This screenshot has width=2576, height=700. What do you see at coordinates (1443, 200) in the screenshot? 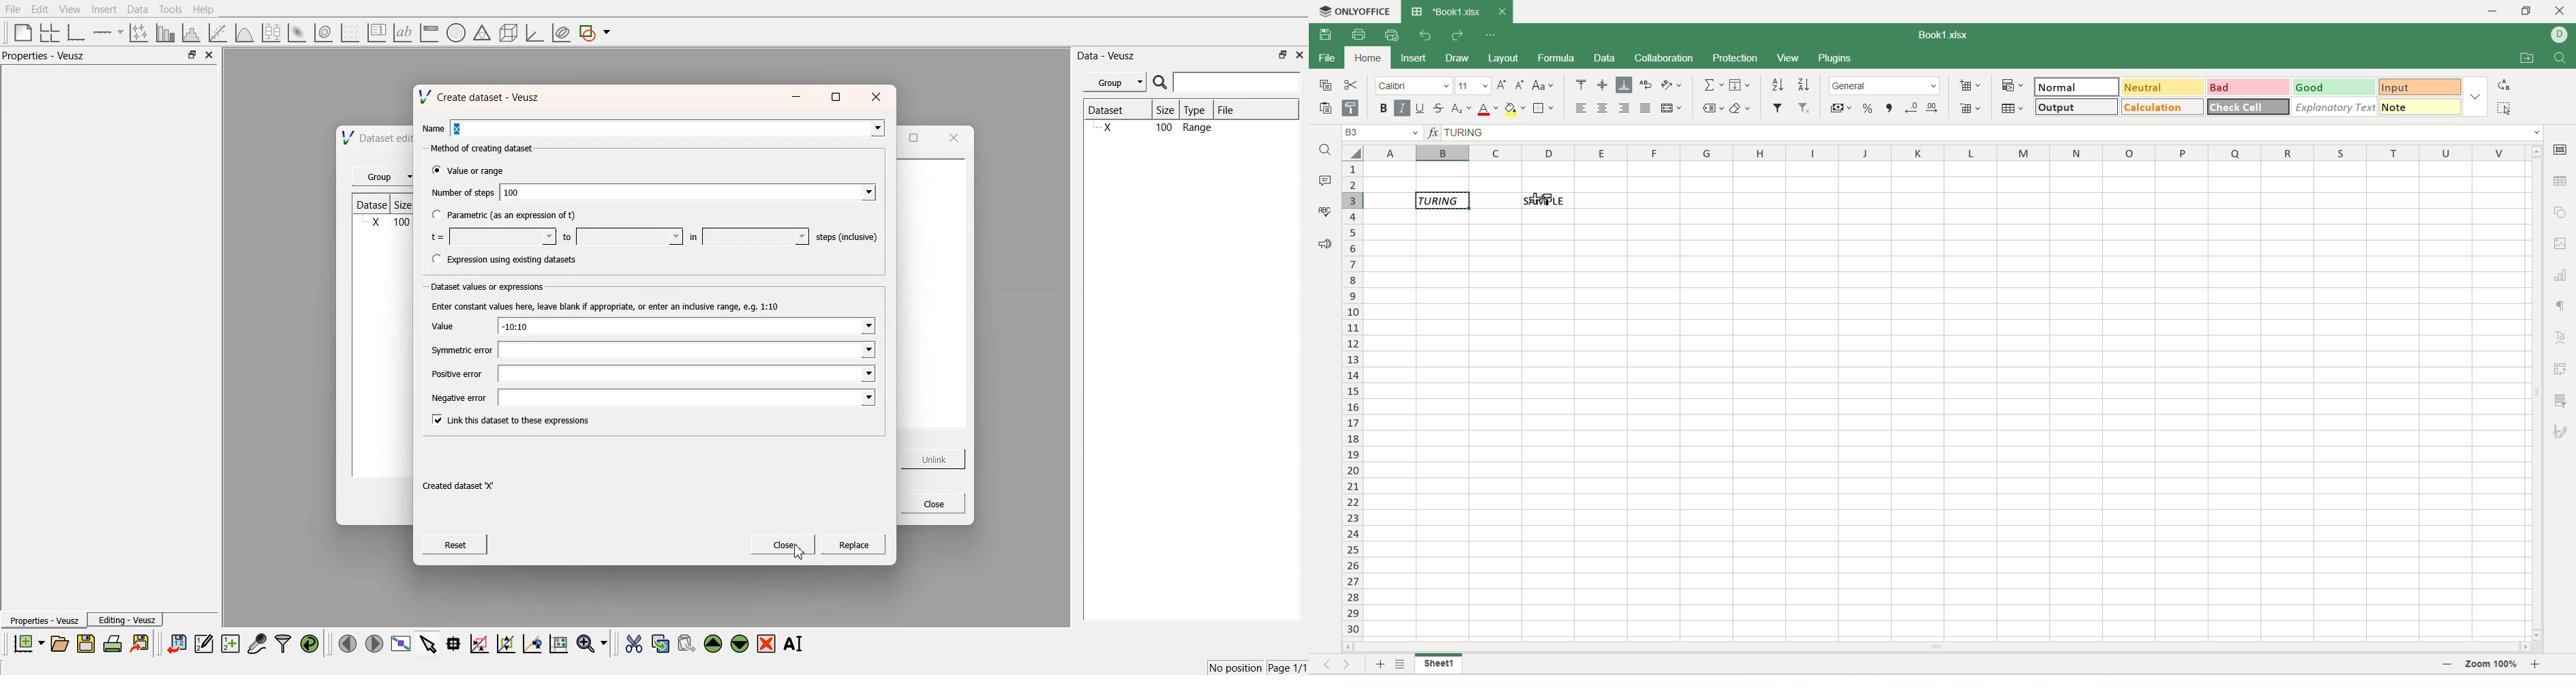
I see `active cell` at bounding box center [1443, 200].